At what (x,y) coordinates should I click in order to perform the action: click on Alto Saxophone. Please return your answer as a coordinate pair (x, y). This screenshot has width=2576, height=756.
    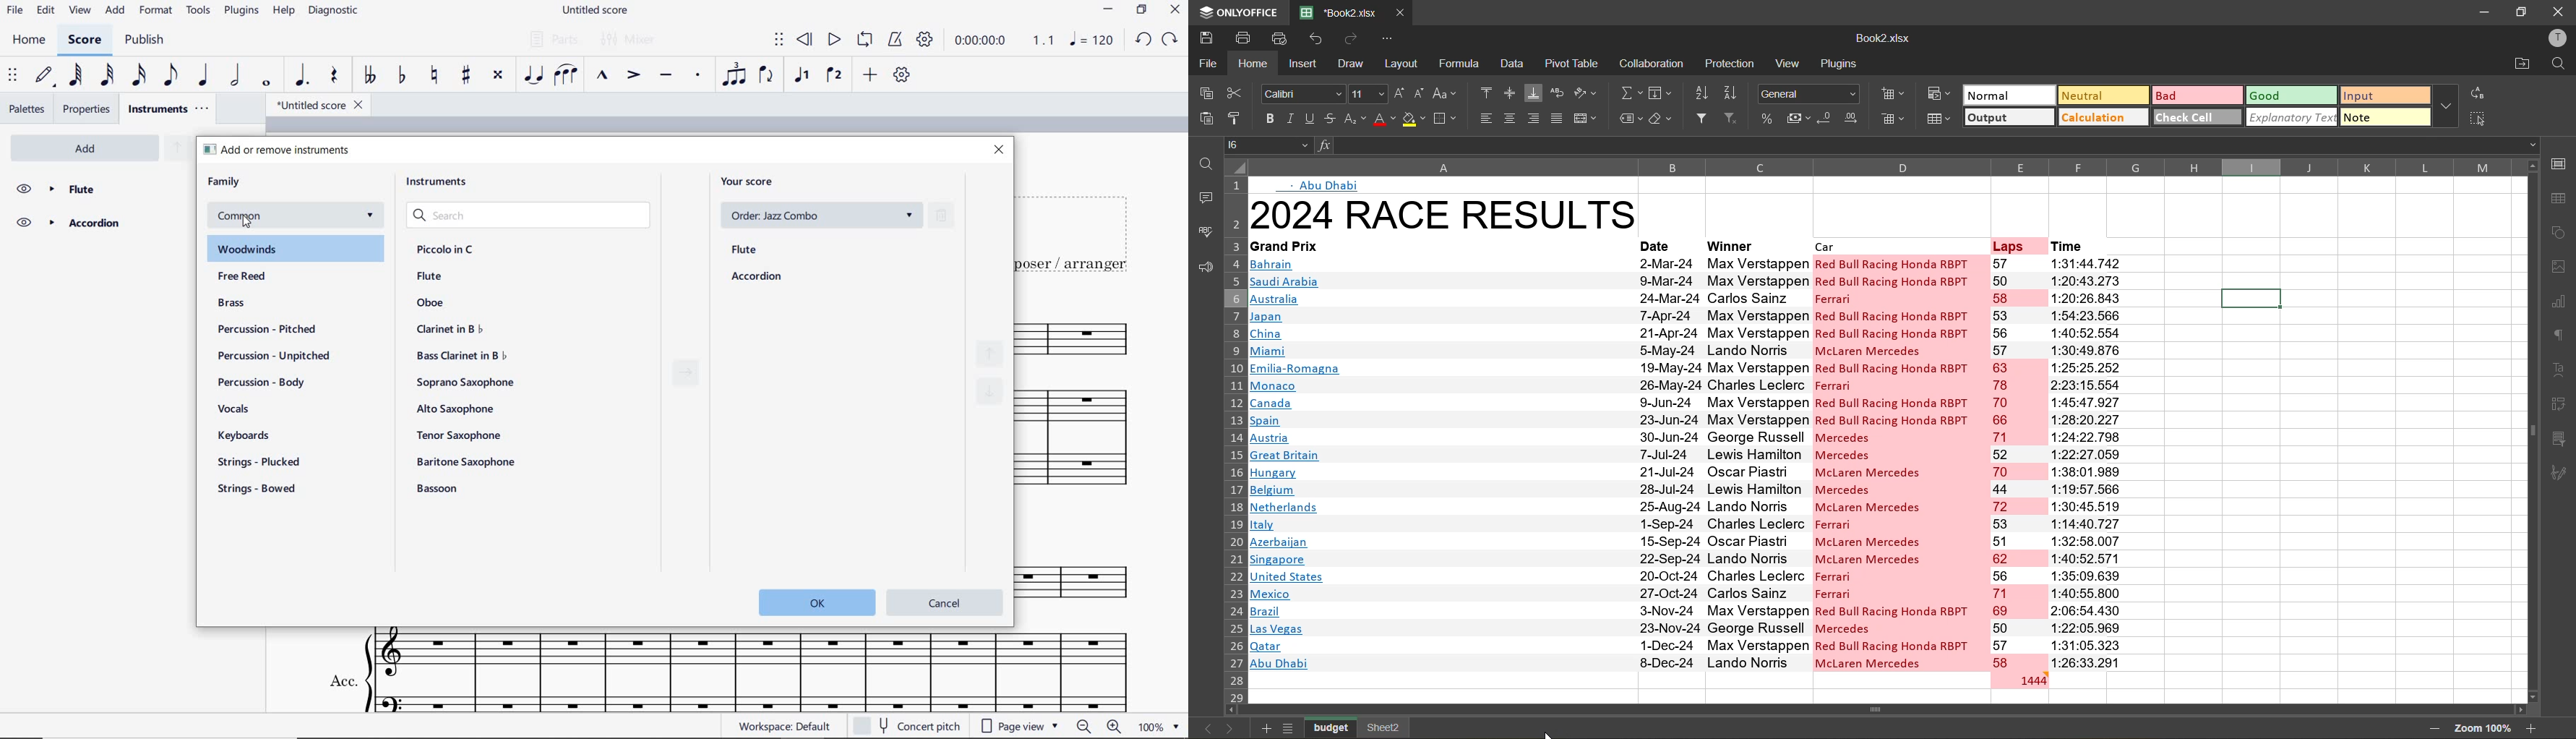
    Looking at the image, I should click on (455, 409).